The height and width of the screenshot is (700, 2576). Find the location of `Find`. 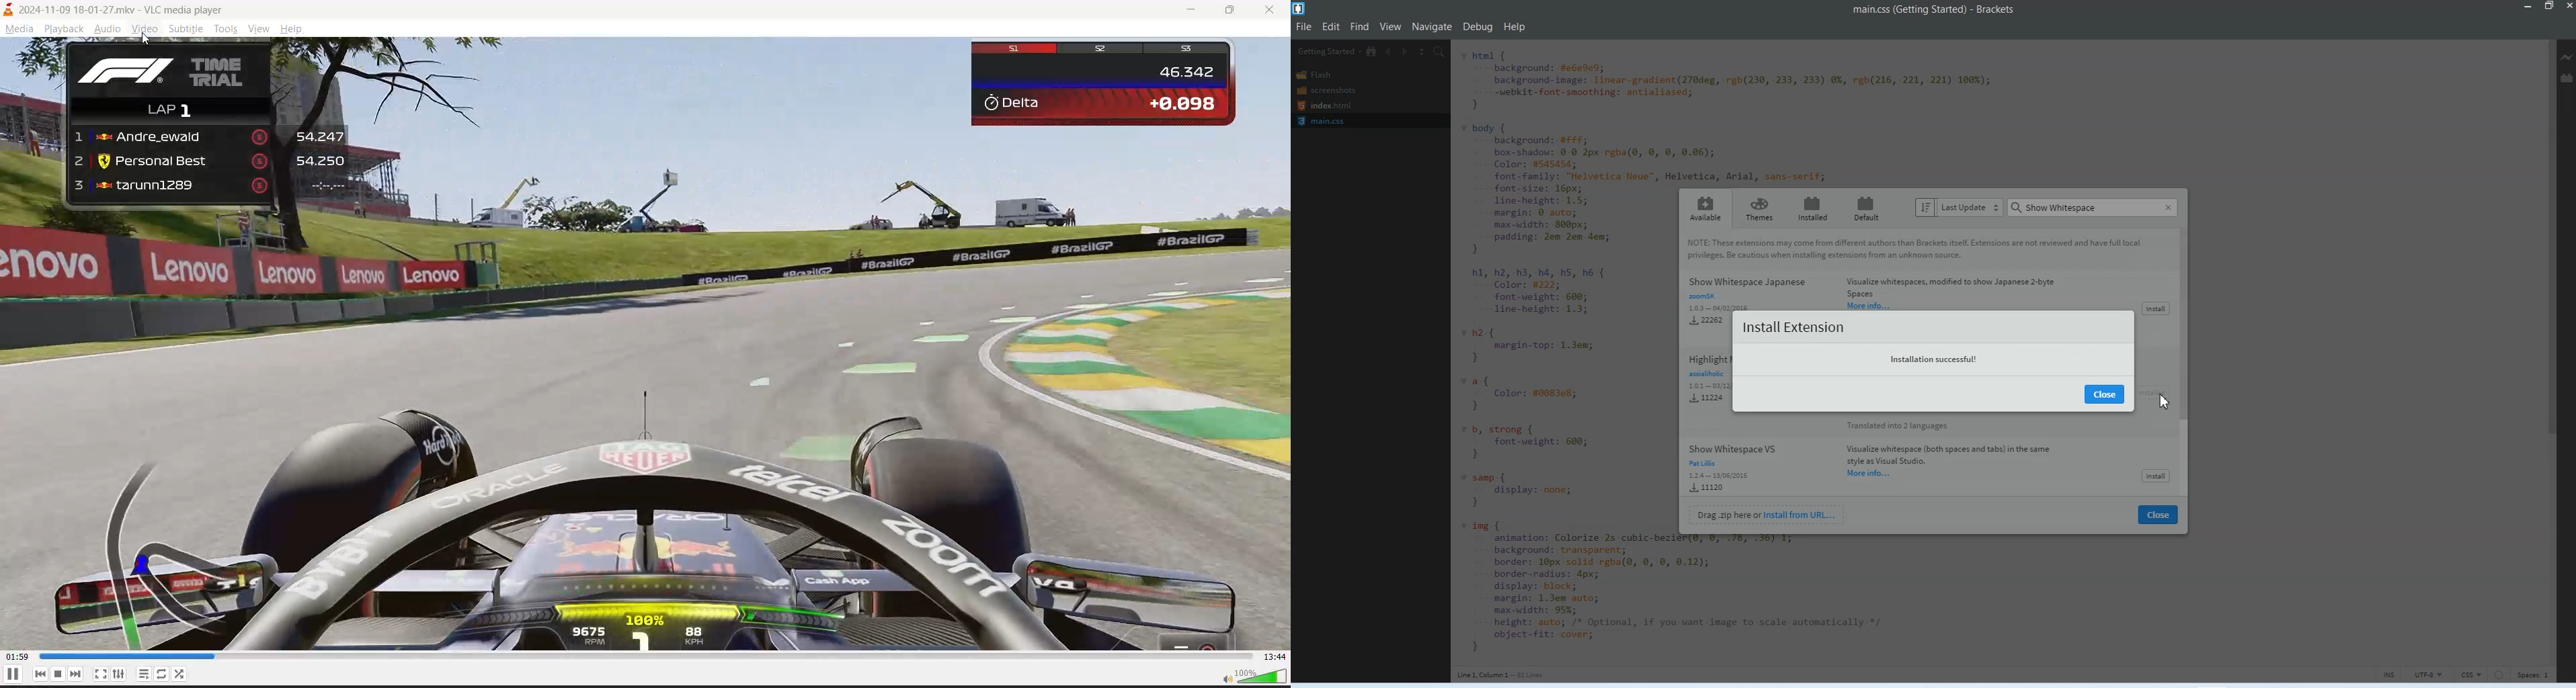

Find is located at coordinates (1361, 26).